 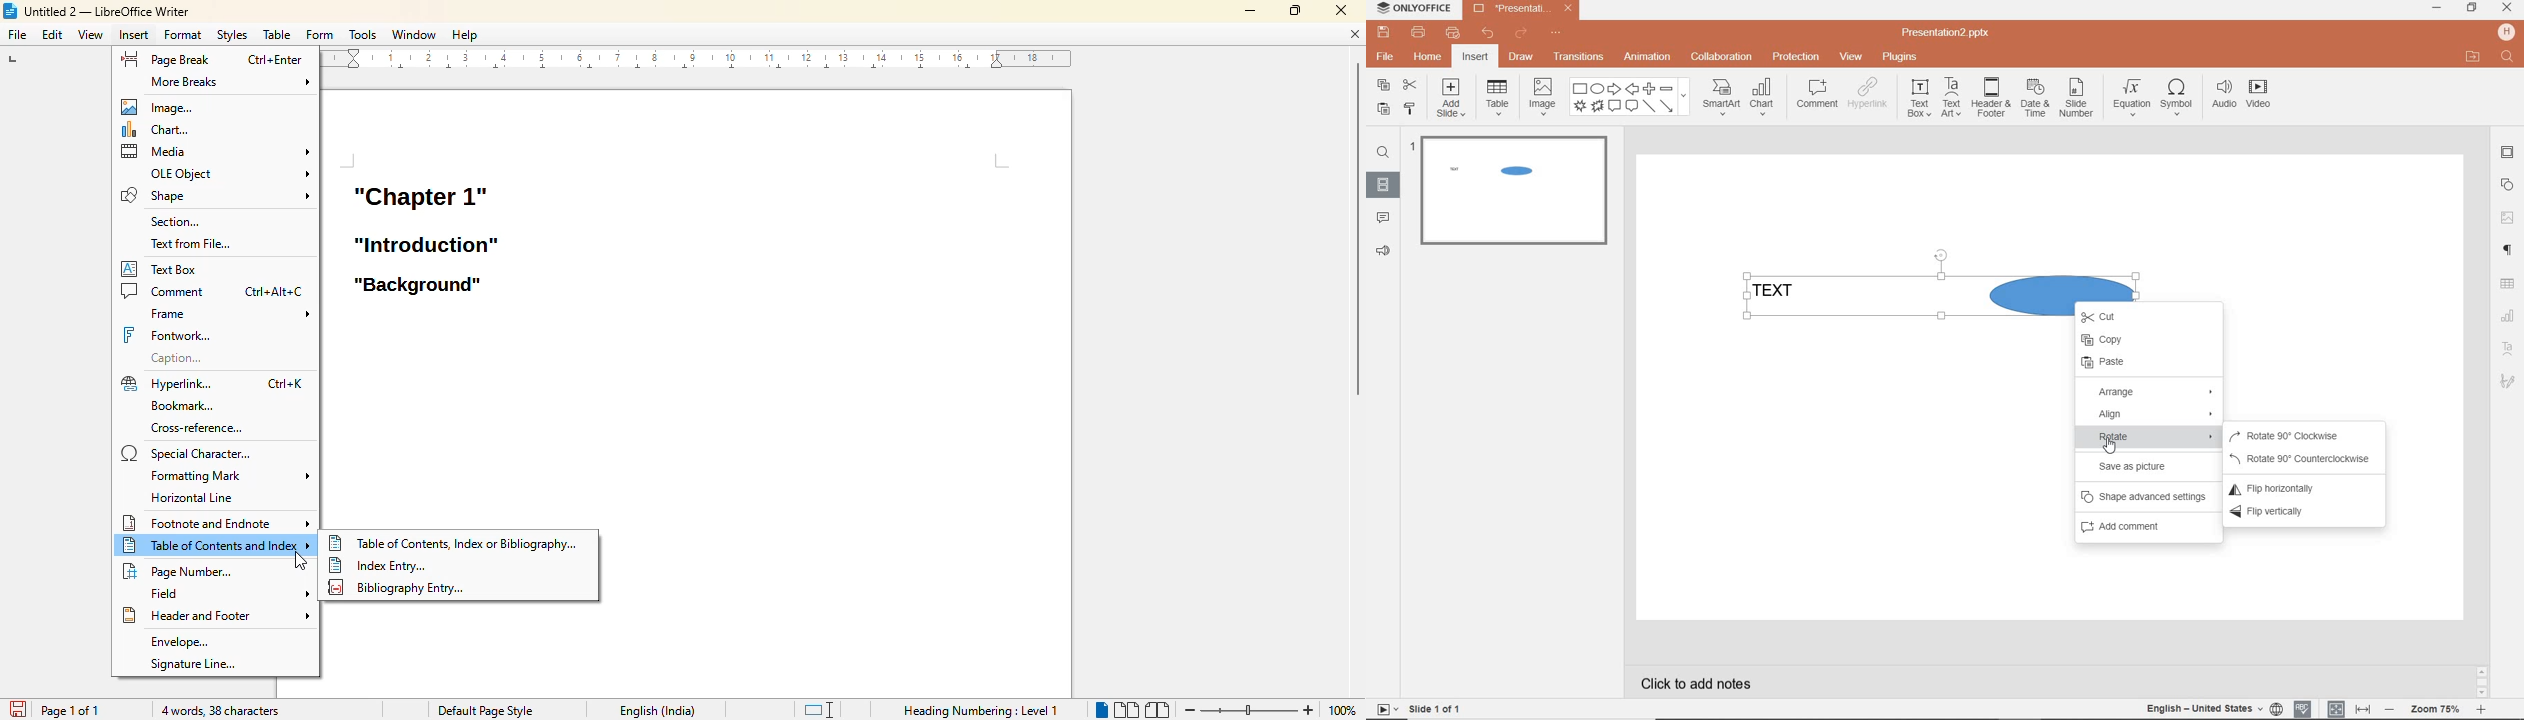 I want to click on date & time, so click(x=2034, y=101).